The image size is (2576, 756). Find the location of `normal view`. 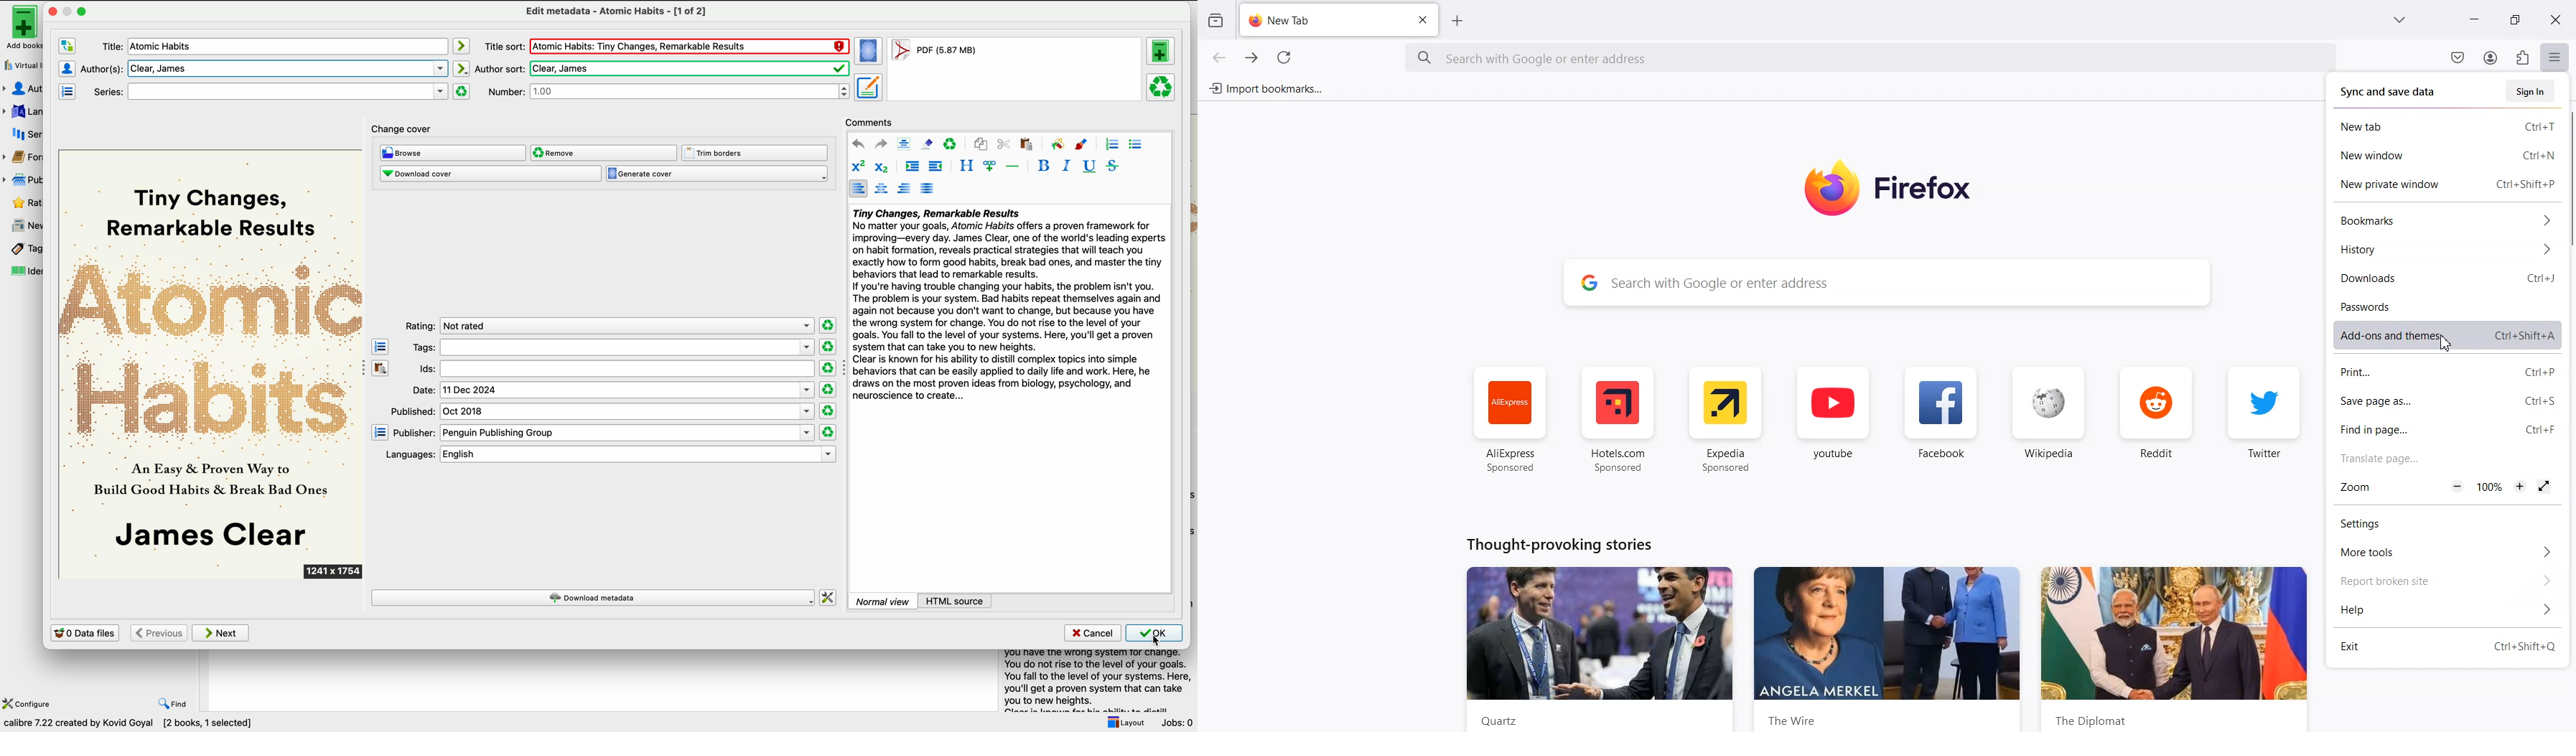

normal view is located at coordinates (883, 600).